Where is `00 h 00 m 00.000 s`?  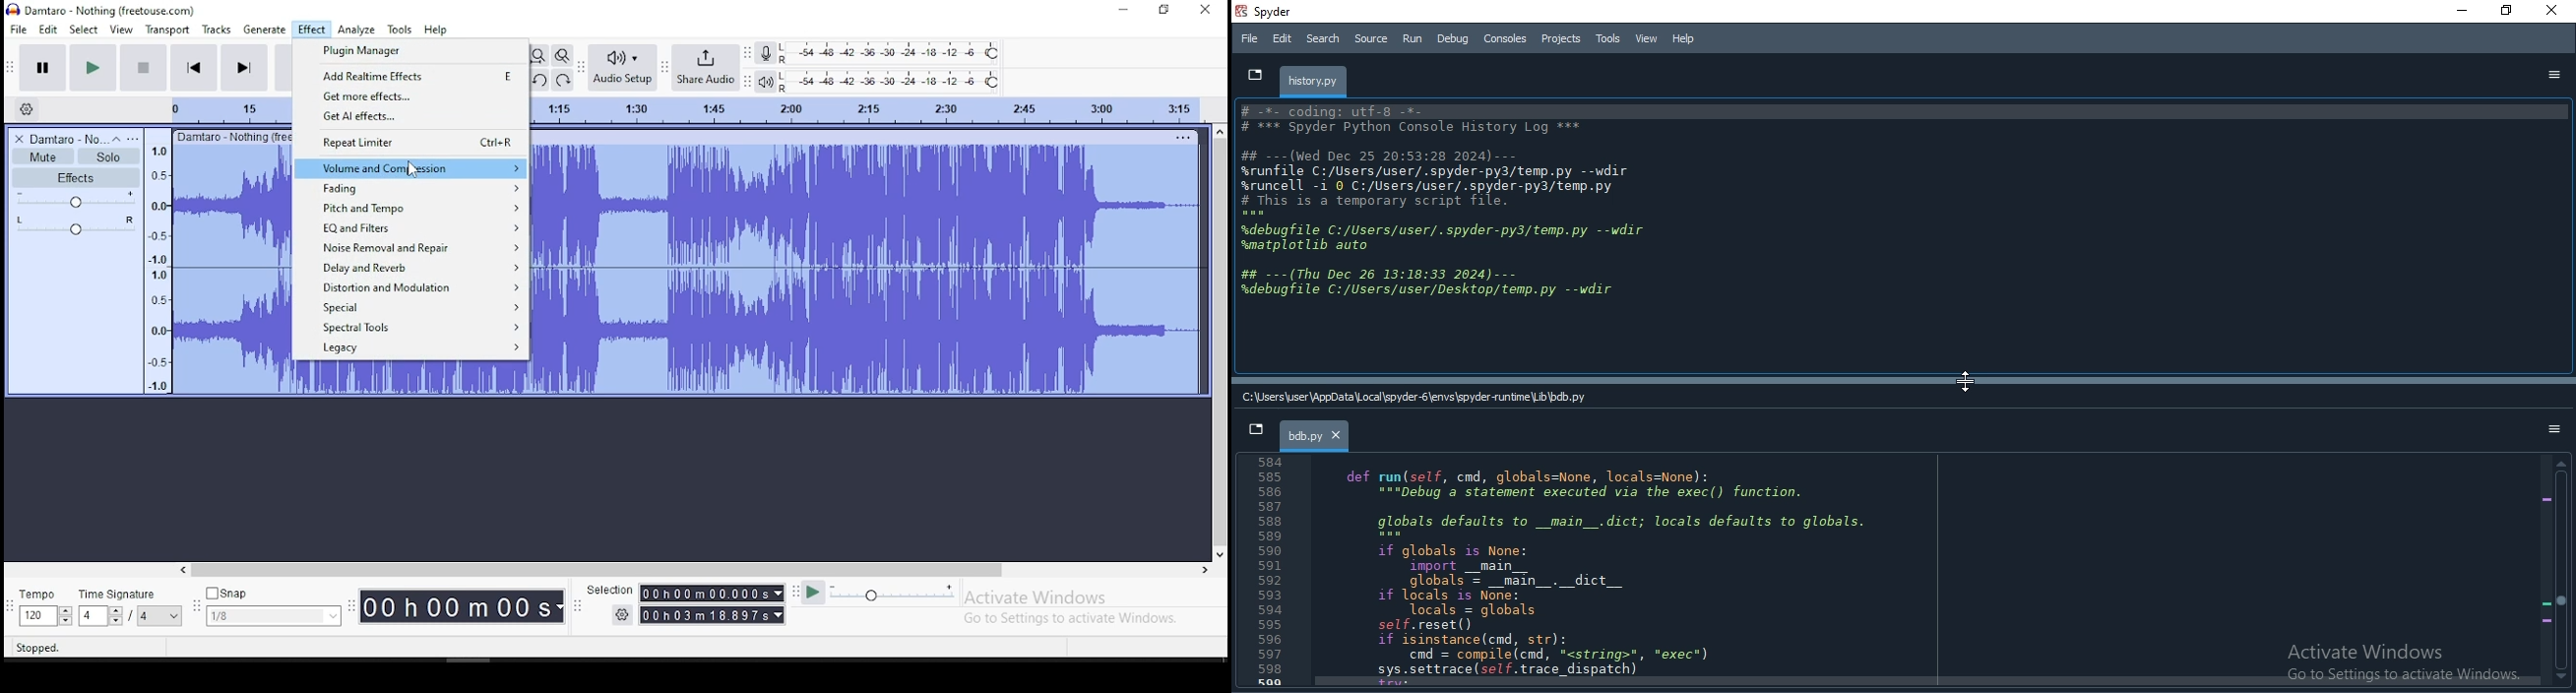
00 h 00 m 00.000 s is located at coordinates (713, 614).